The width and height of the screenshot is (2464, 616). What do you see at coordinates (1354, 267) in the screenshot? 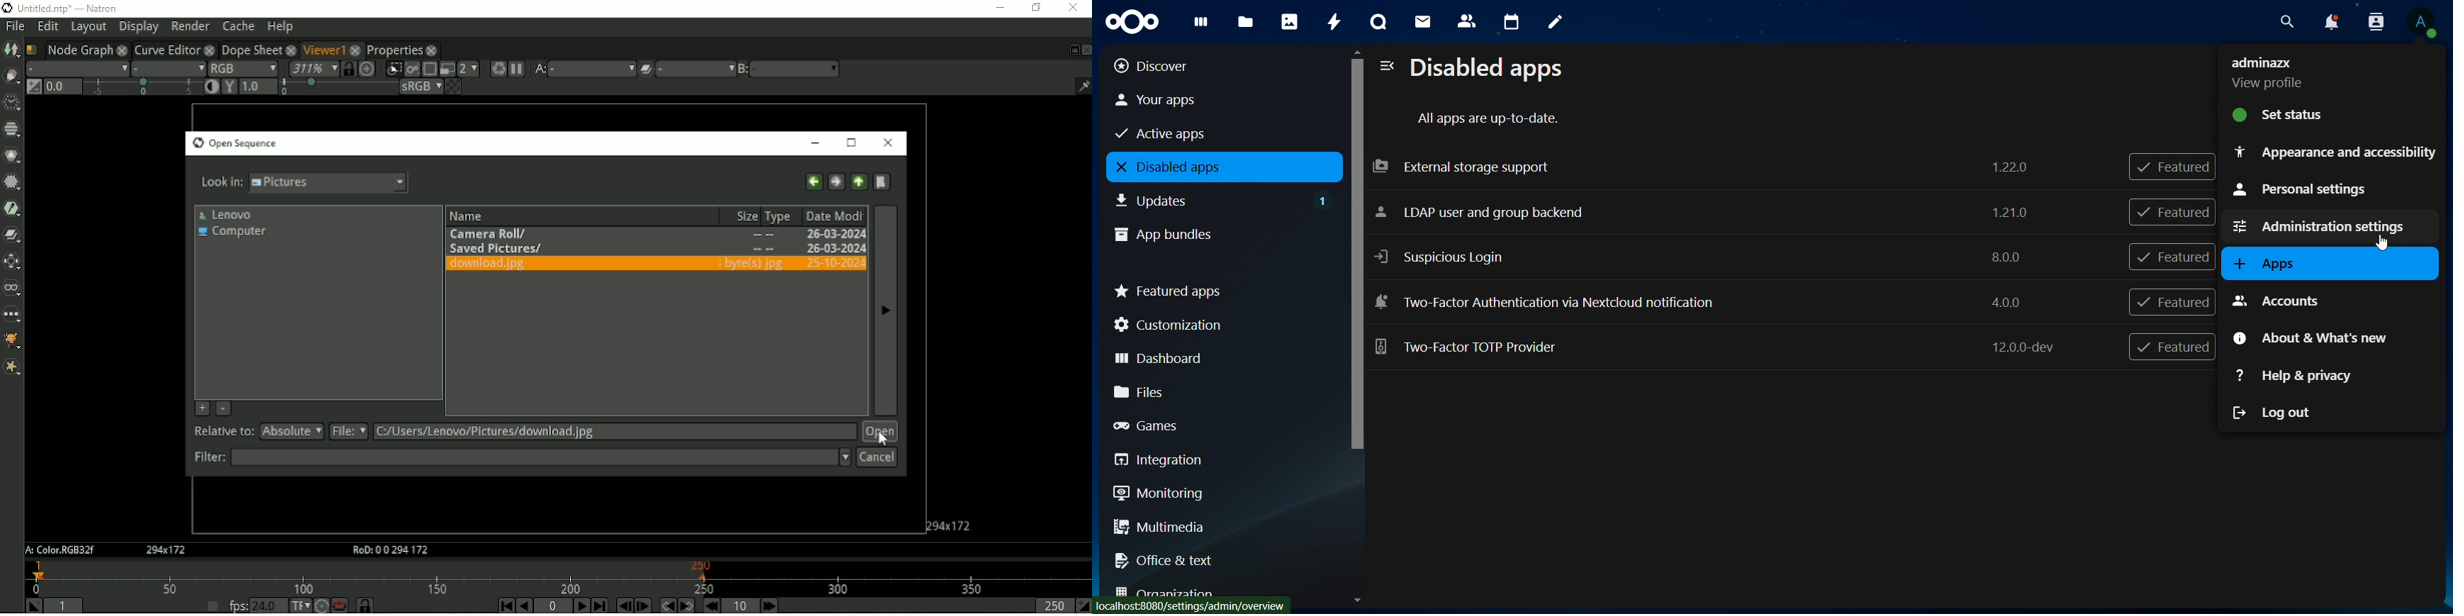
I see `scrollbar` at bounding box center [1354, 267].